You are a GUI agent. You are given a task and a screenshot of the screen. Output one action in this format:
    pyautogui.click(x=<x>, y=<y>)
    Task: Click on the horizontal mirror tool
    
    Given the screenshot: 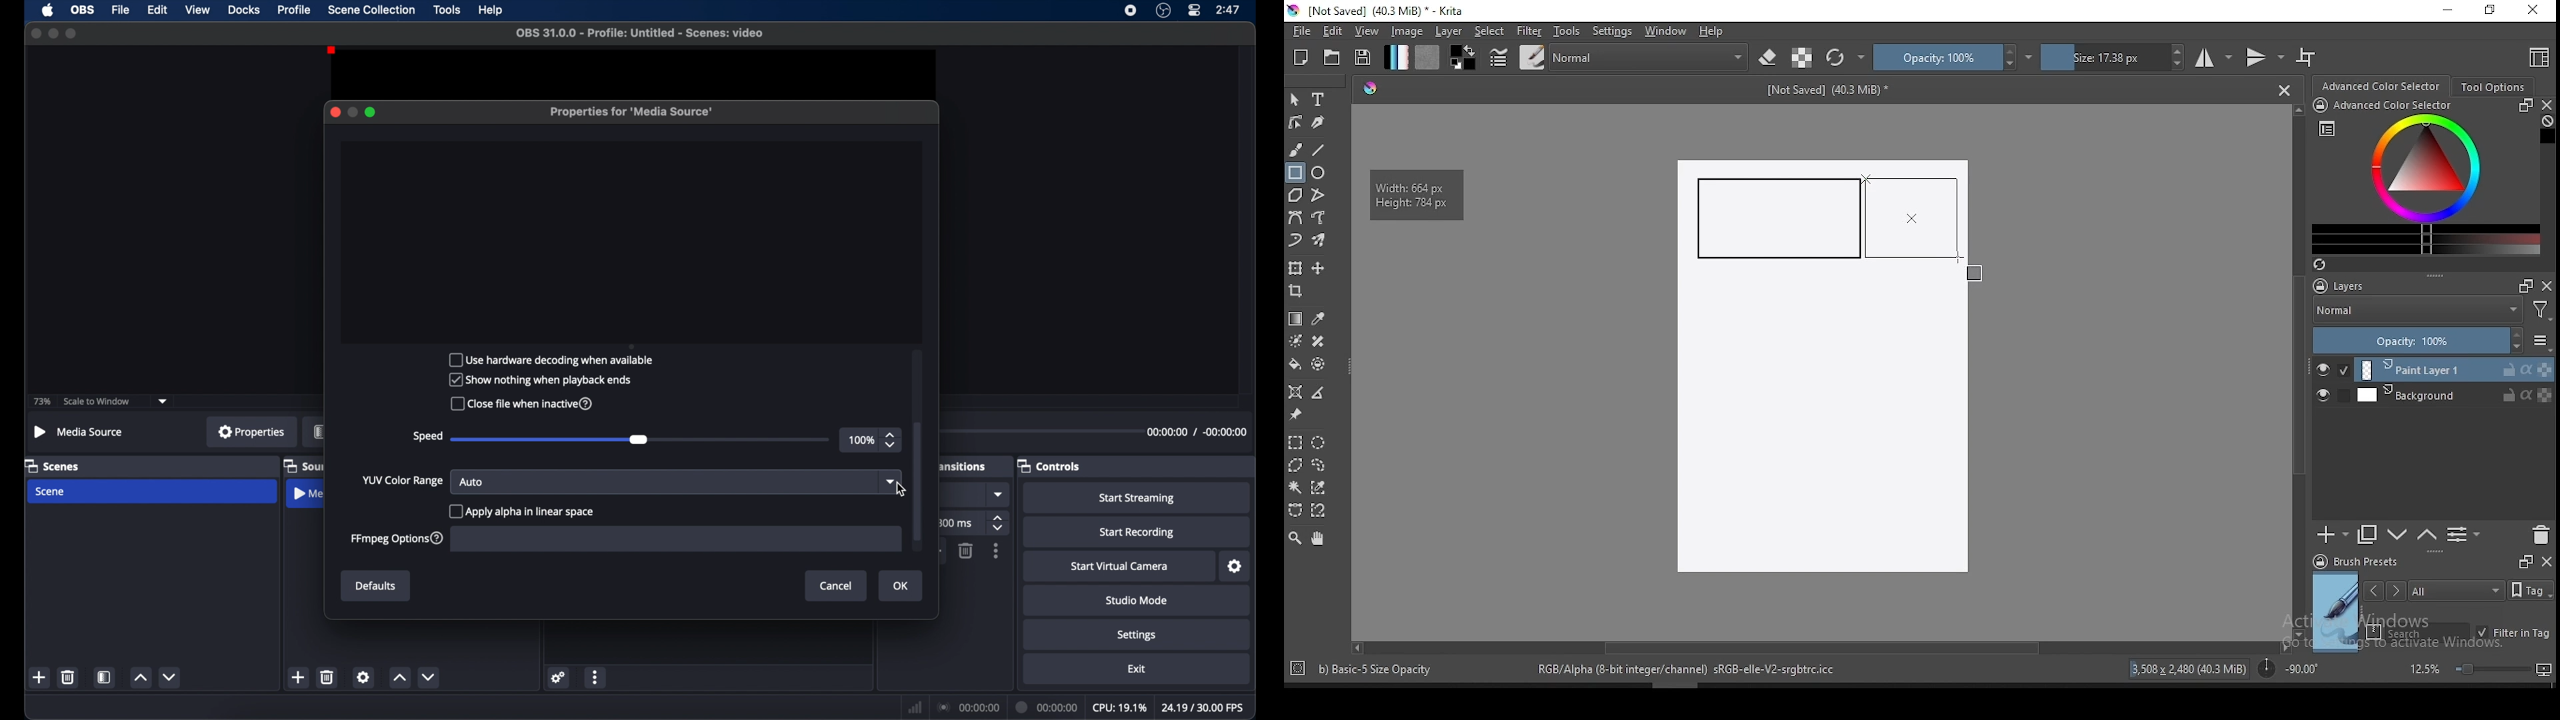 What is the action you would take?
    pyautogui.click(x=2214, y=57)
    